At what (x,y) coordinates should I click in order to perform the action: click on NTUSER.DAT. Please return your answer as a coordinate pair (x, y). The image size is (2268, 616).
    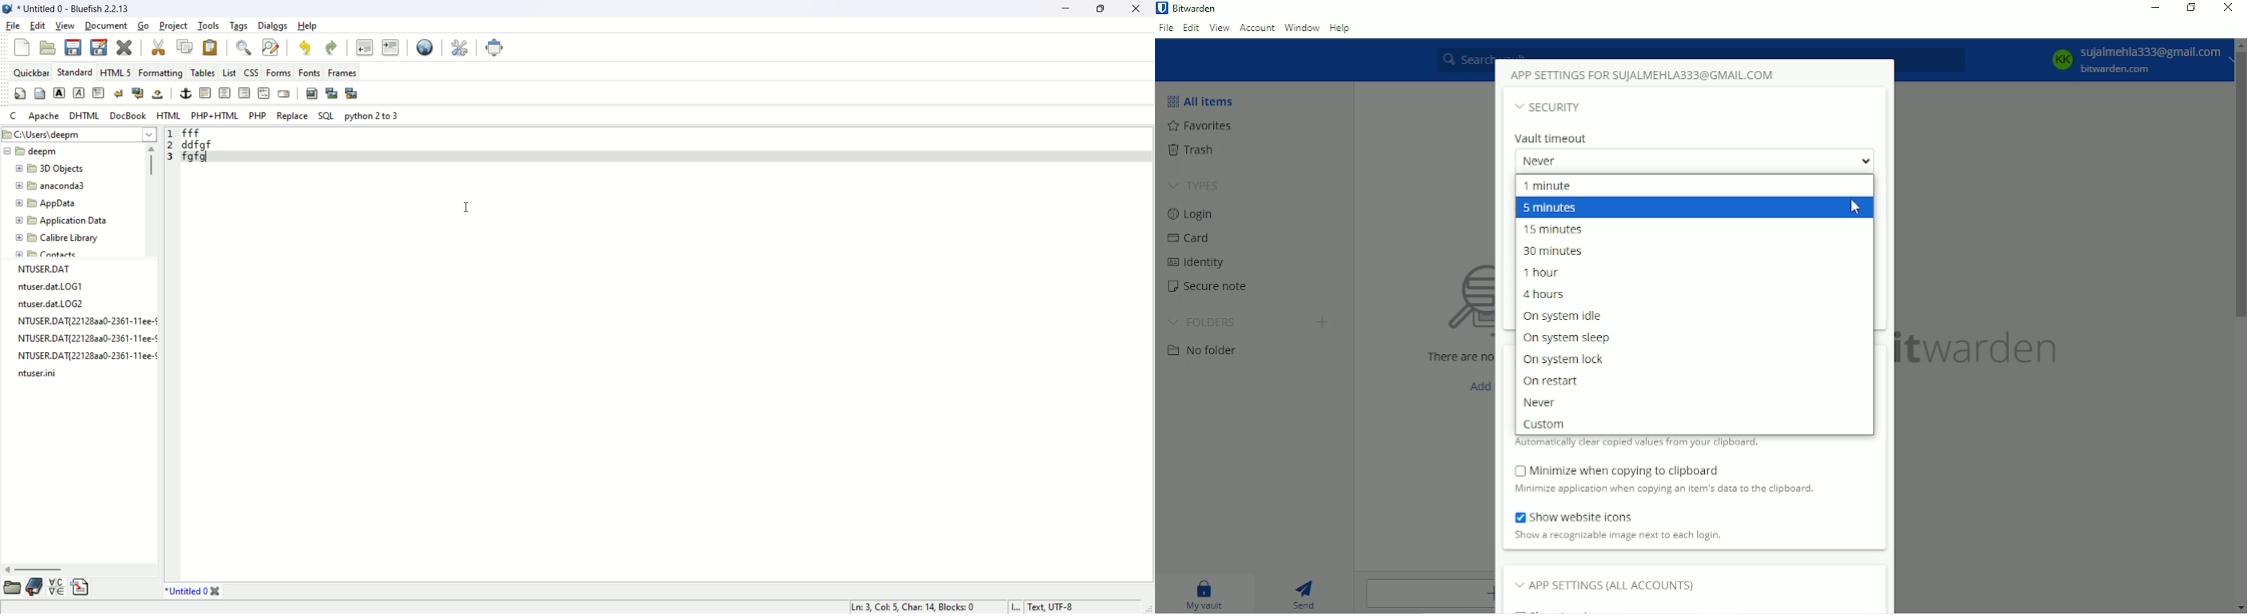
    Looking at the image, I should click on (41, 269).